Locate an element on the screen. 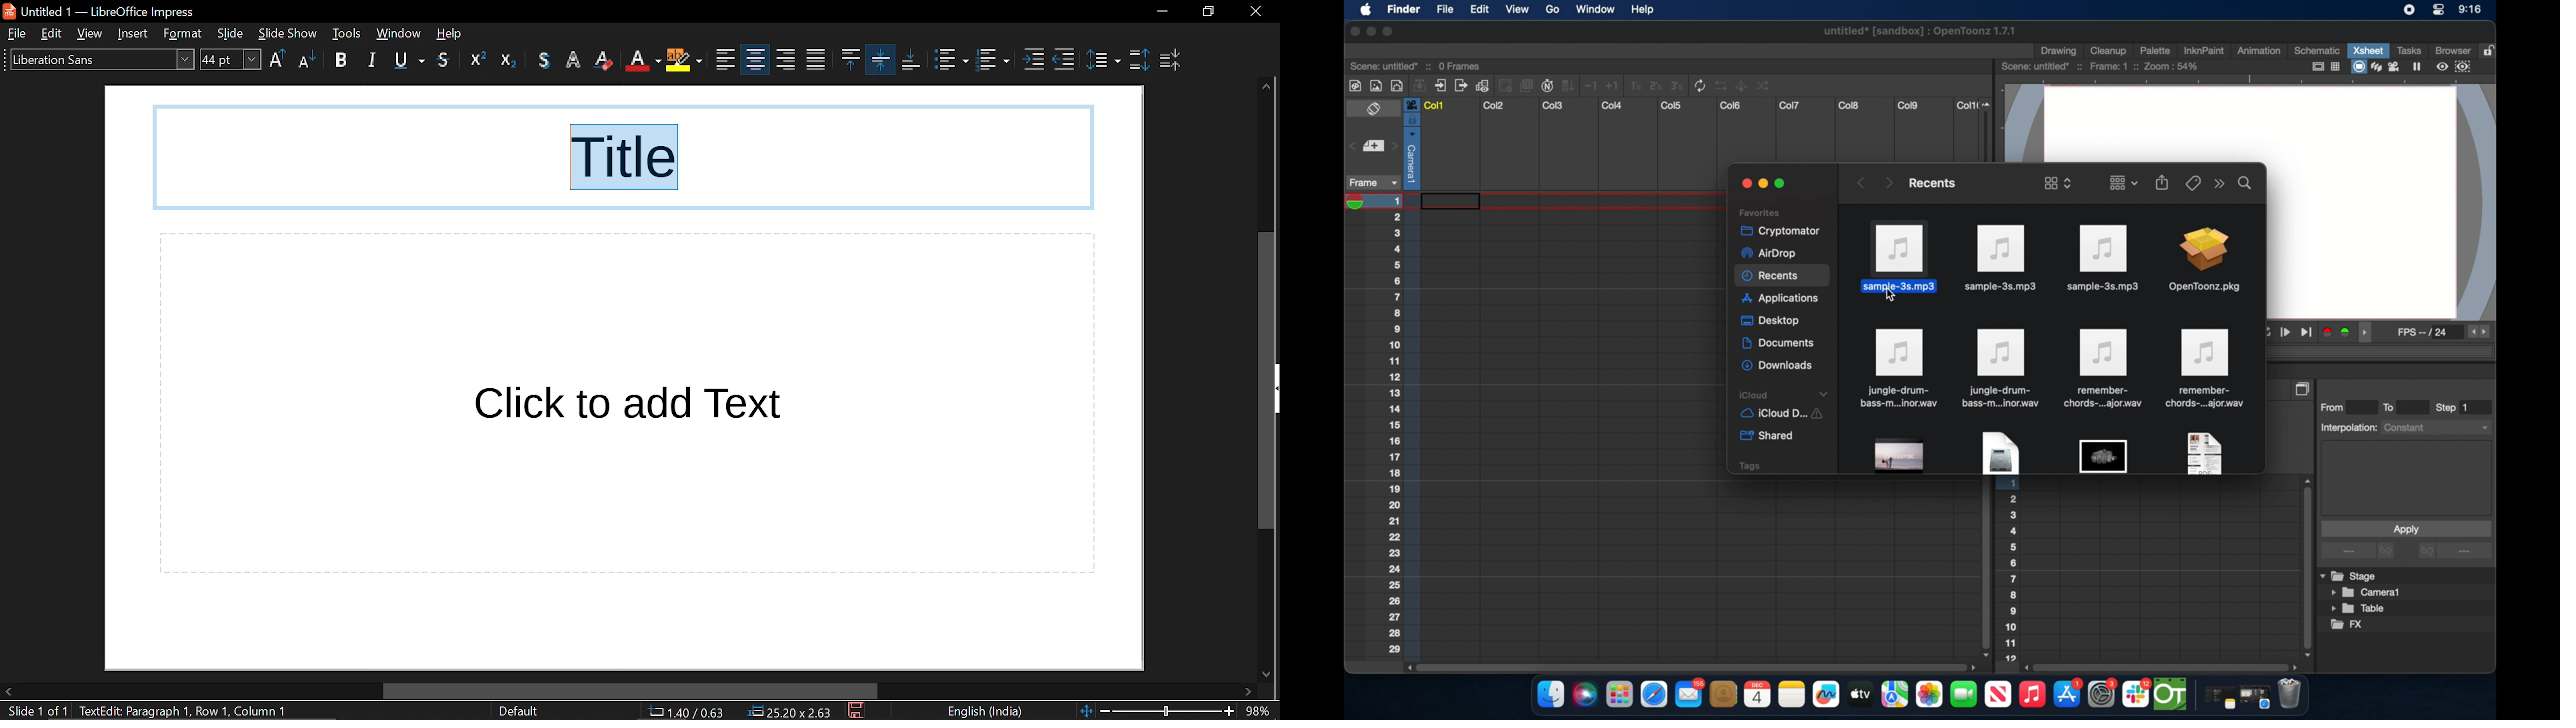 The height and width of the screenshot is (728, 2576). icloud is located at coordinates (1785, 395).